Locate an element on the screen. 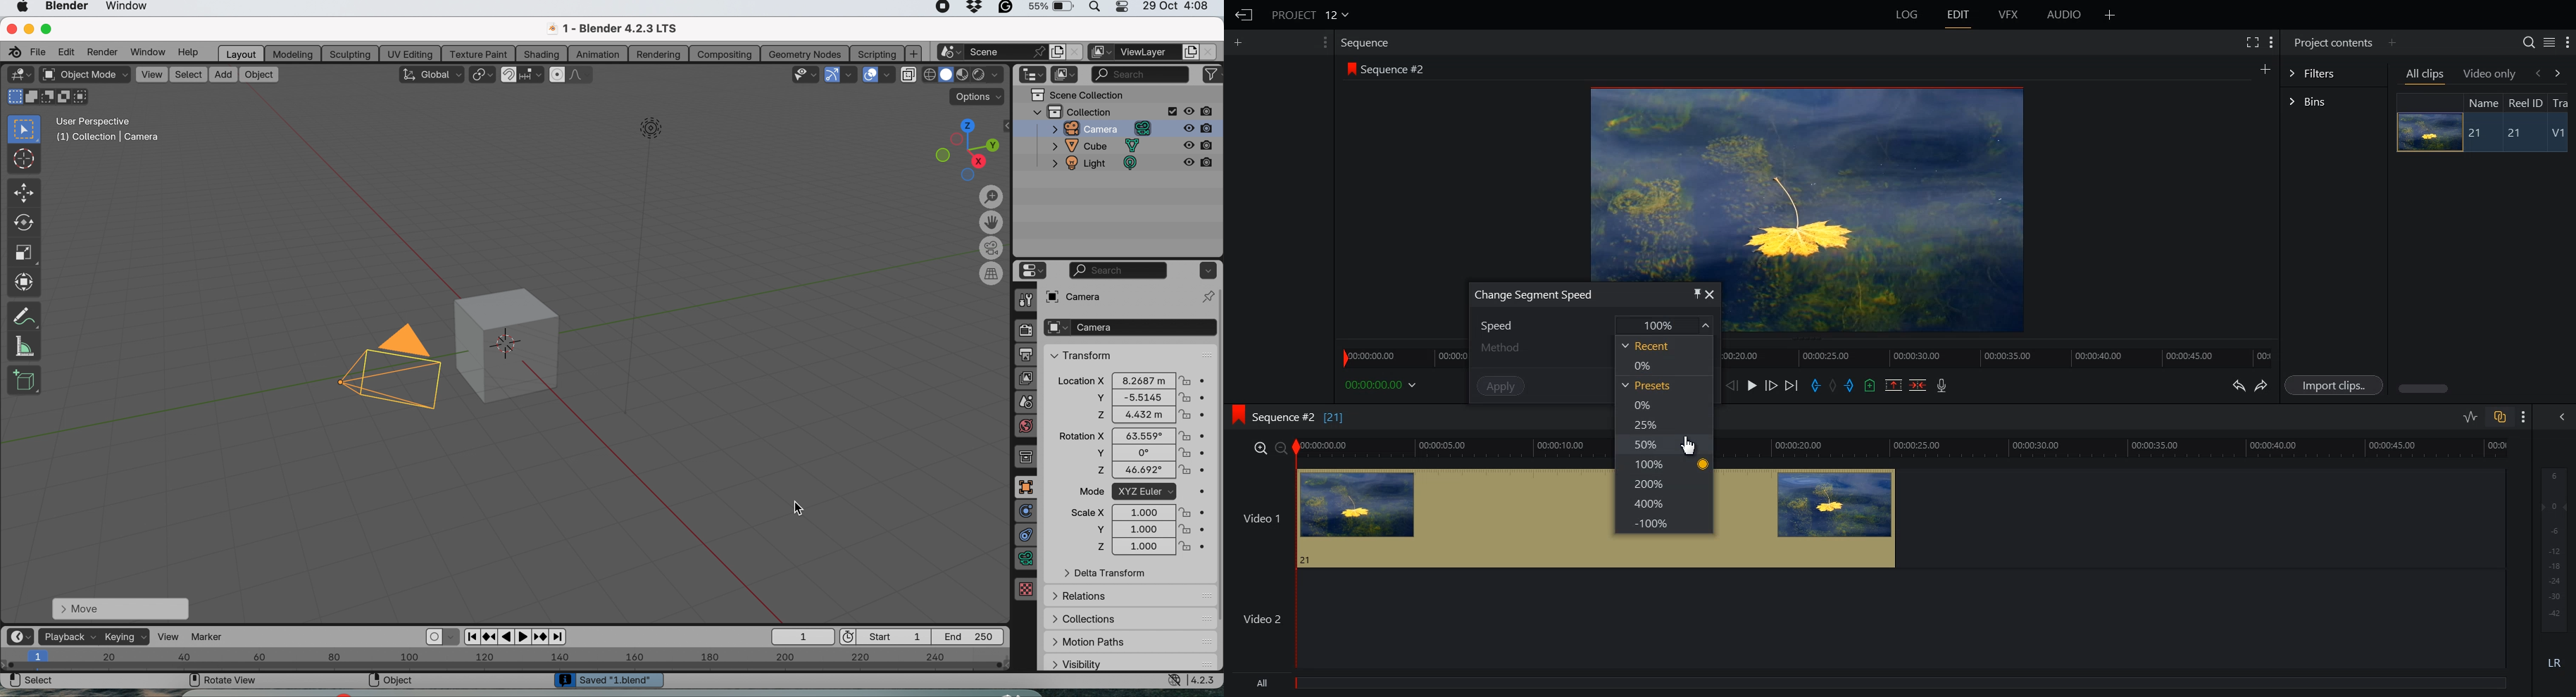 The width and height of the screenshot is (2576, 700). Show setting menu is located at coordinates (2524, 417).